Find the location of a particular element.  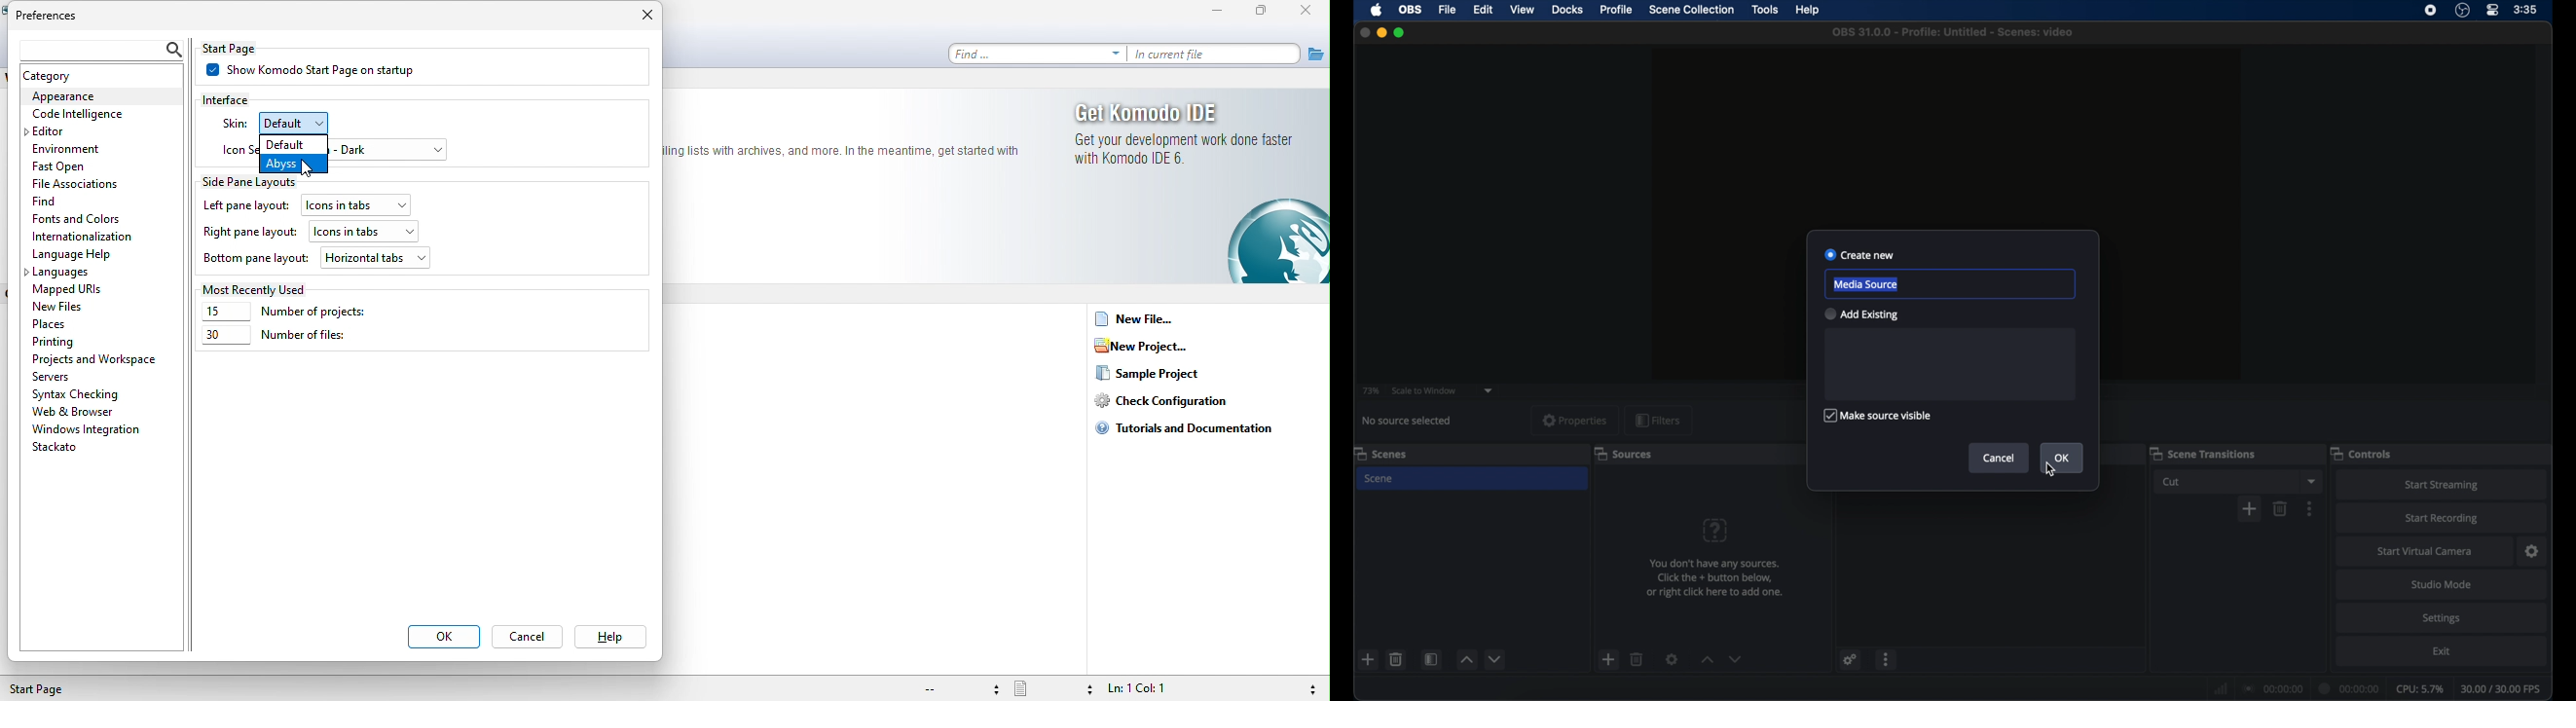

create new is located at coordinates (1860, 255).